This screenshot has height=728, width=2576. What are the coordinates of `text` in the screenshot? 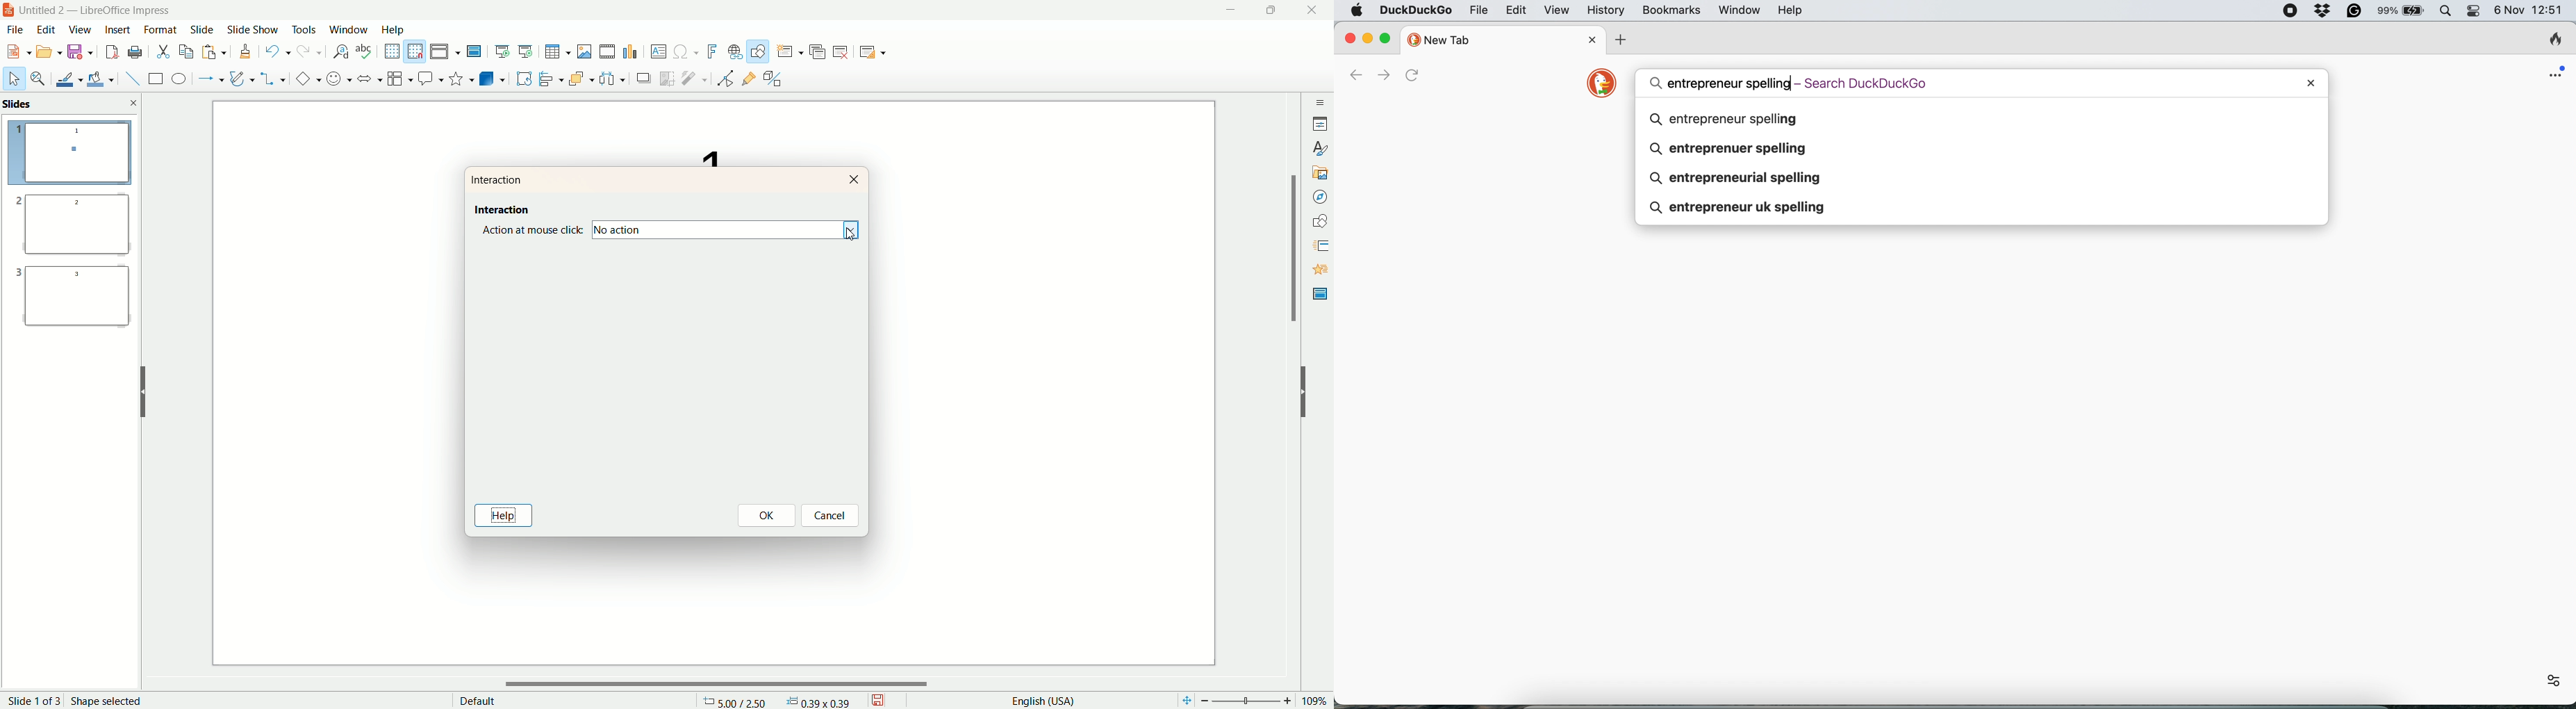 It's located at (701, 151).